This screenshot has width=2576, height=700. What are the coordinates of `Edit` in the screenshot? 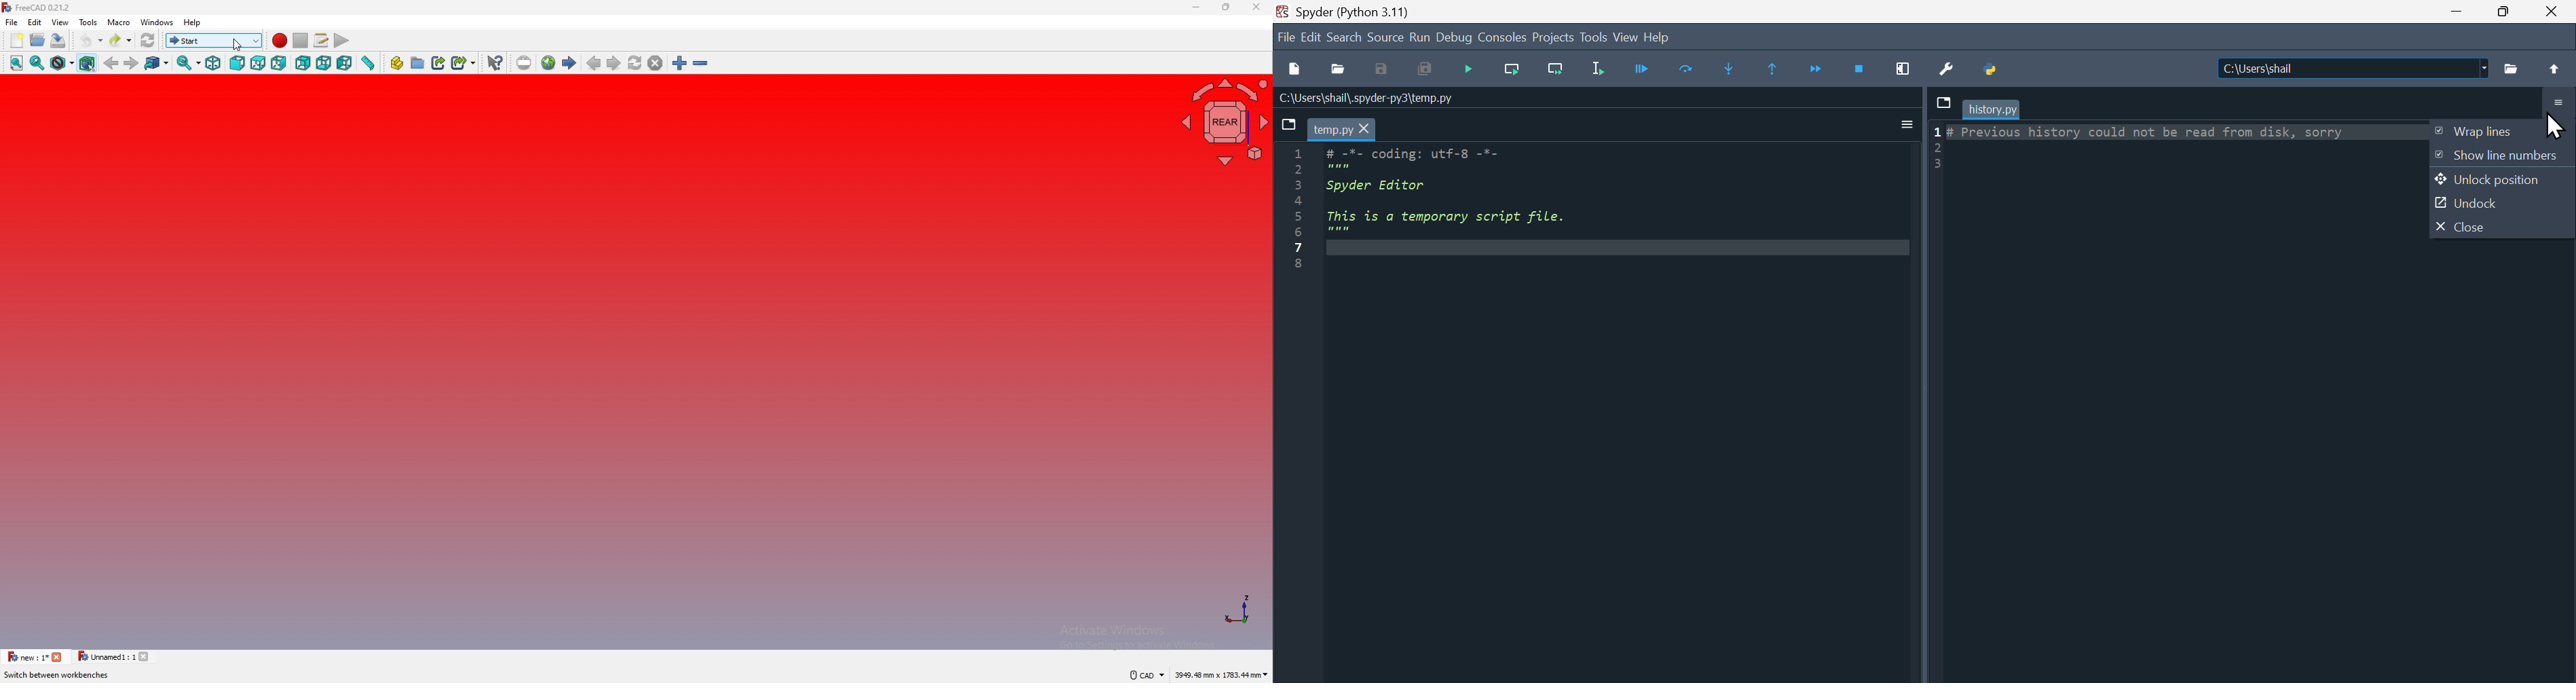 It's located at (1309, 37).